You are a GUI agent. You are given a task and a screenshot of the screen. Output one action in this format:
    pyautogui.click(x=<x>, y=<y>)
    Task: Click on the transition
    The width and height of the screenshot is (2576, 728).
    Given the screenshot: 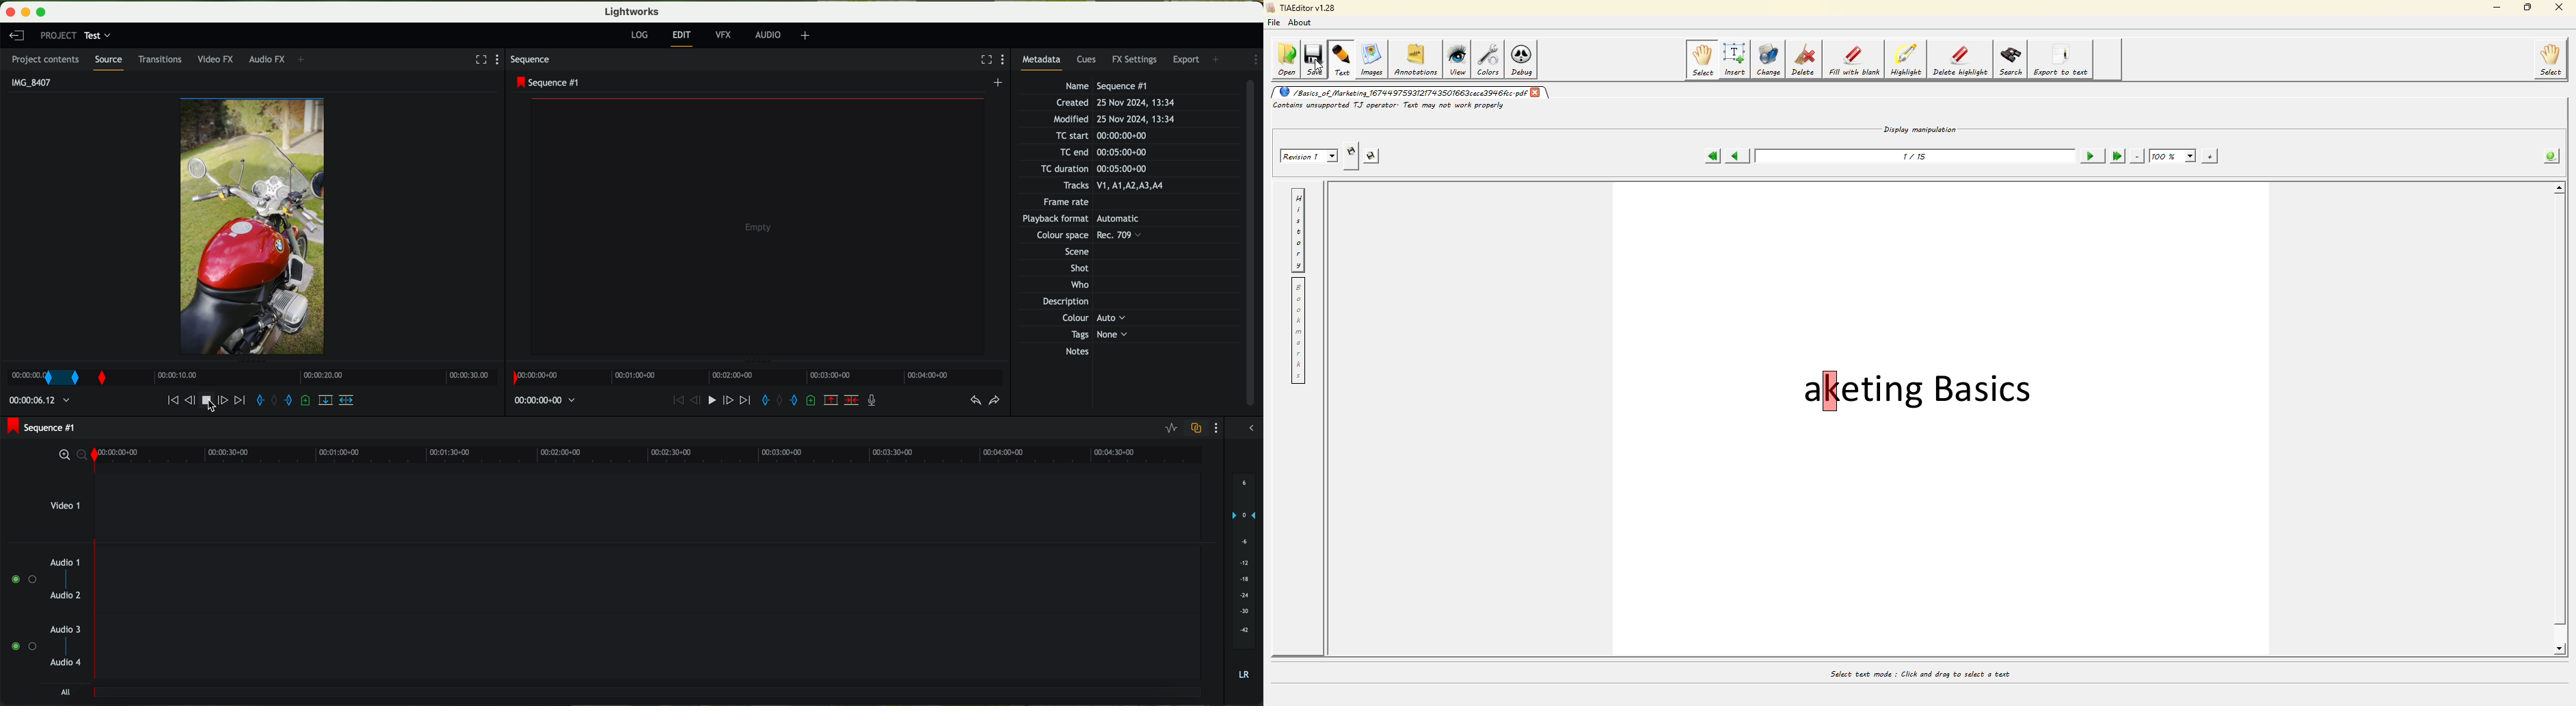 What is the action you would take?
    pyautogui.click(x=99, y=377)
    